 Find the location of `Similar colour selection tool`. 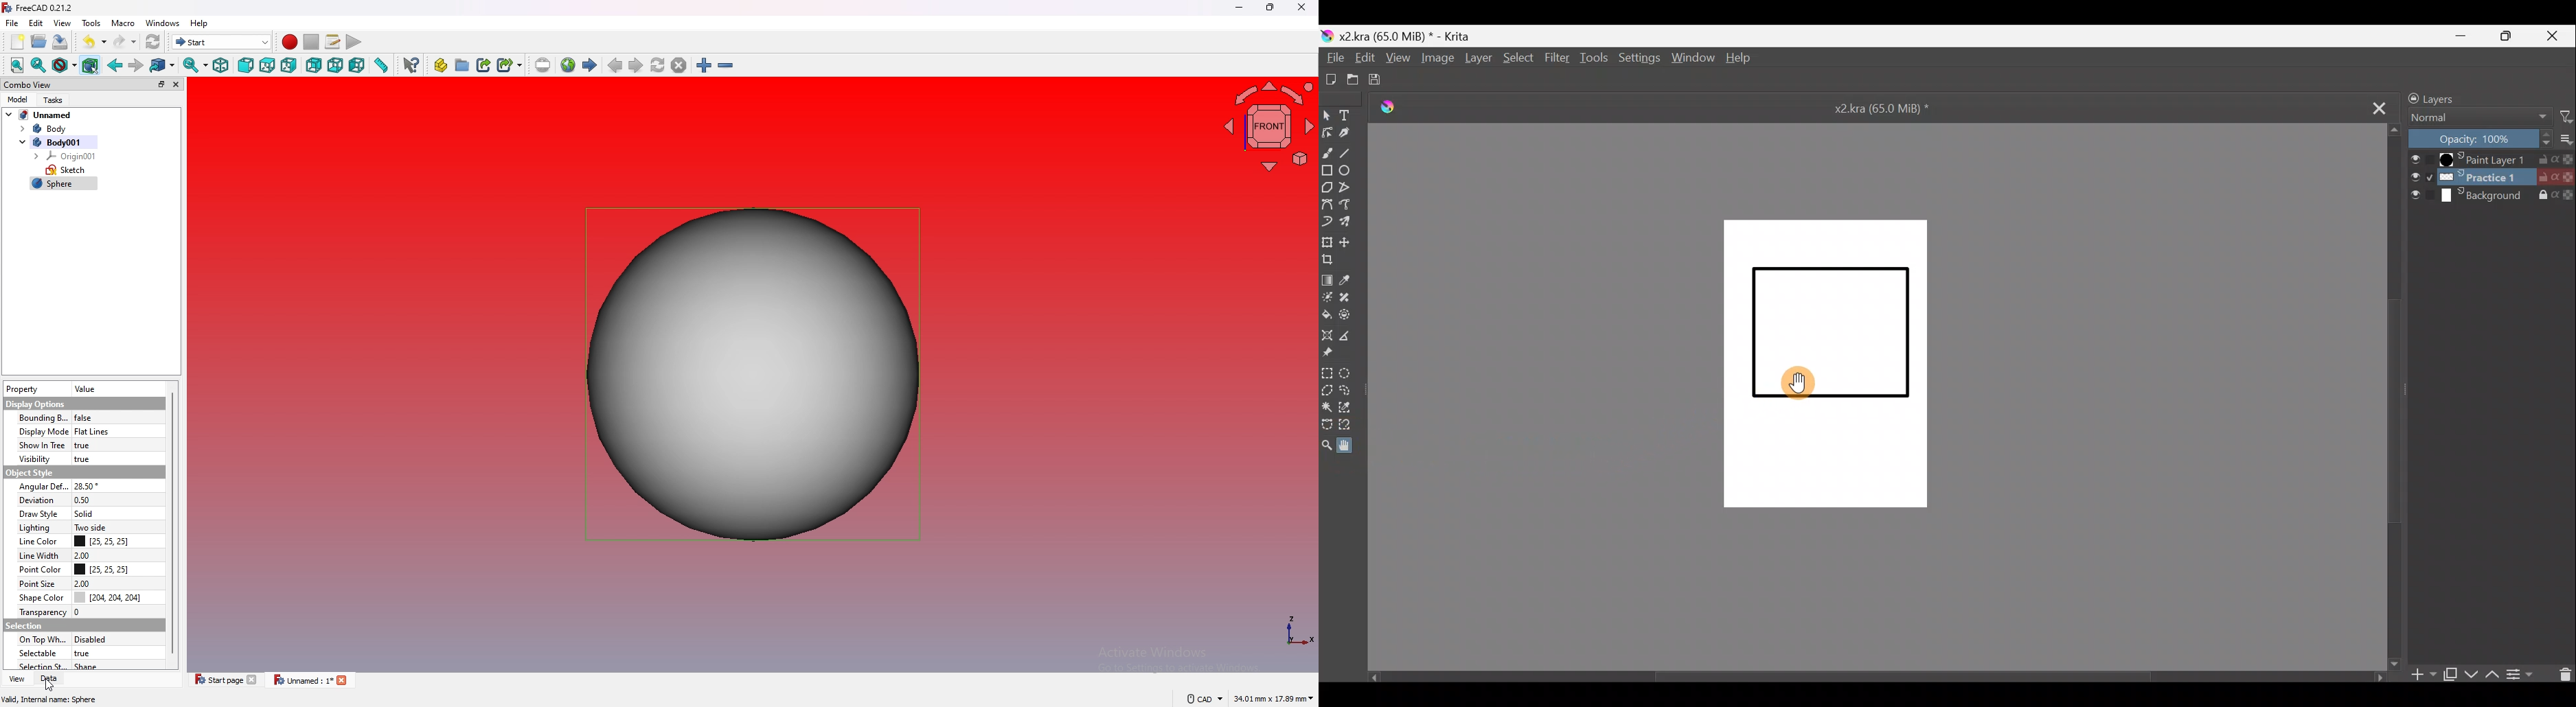

Similar colour selection tool is located at coordinates (1348, 410).